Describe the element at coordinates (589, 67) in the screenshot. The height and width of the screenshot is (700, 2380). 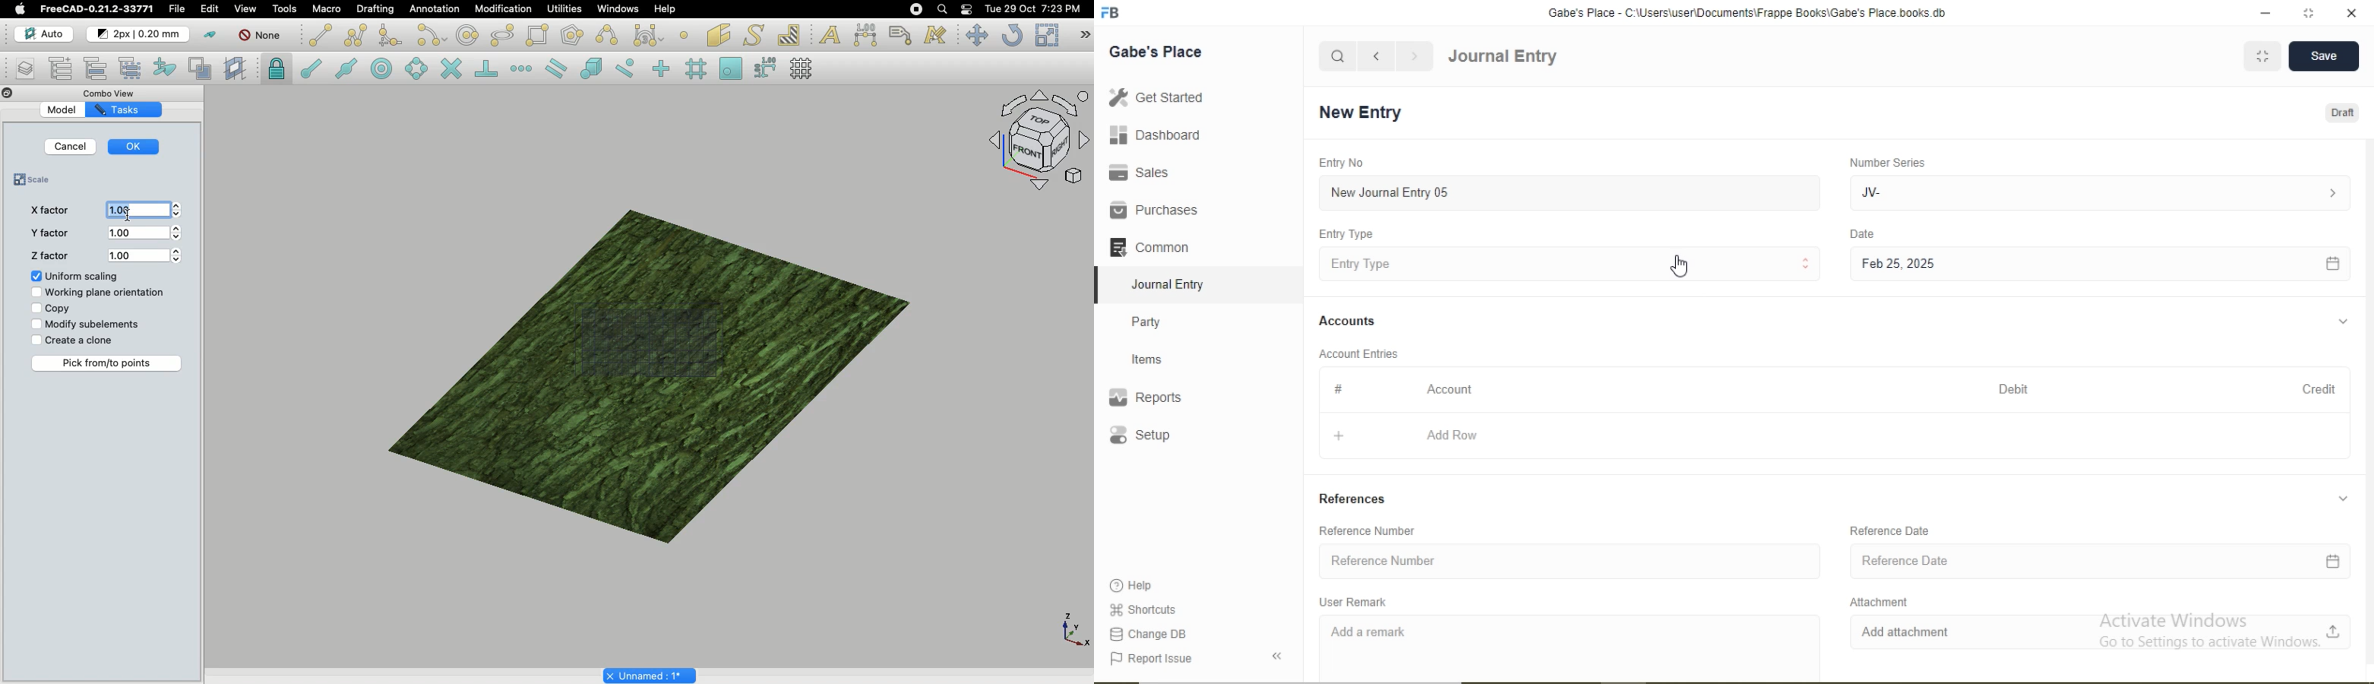
I see `Snap special` at that location.